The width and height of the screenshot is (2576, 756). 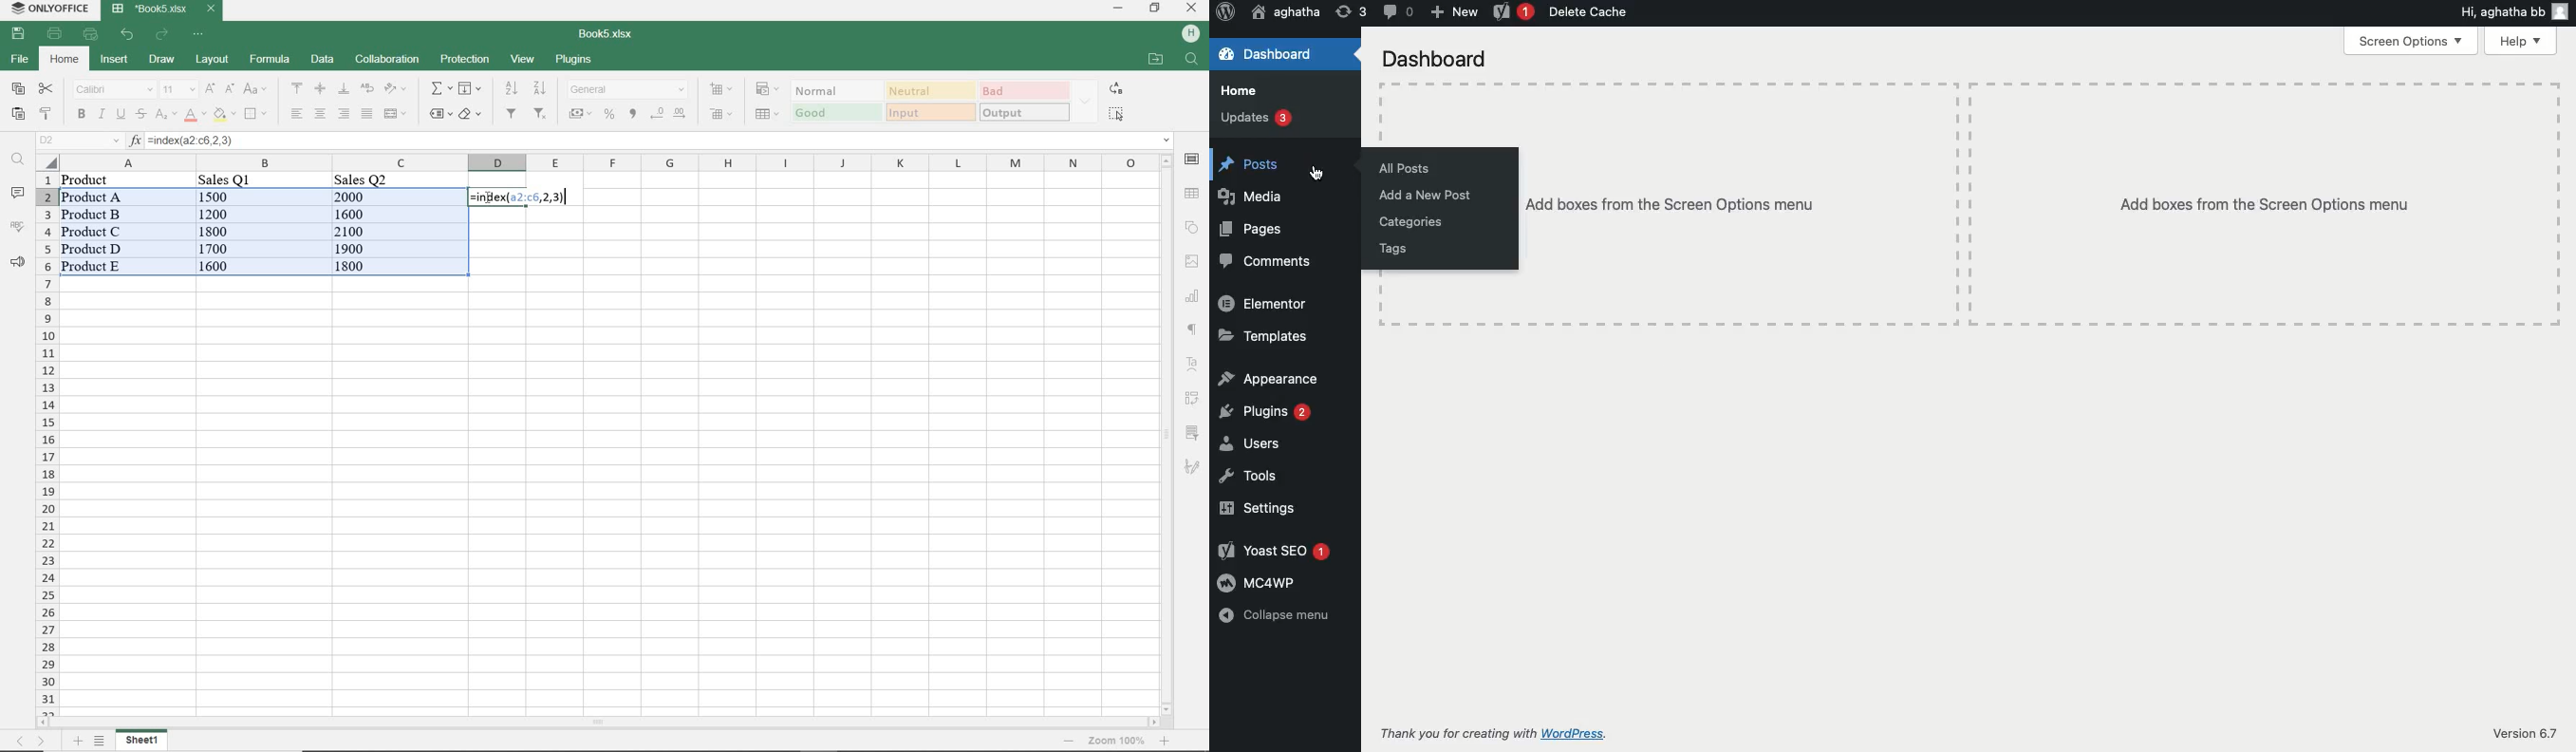 I want to click on Revision, so click(x=1352, y=11).